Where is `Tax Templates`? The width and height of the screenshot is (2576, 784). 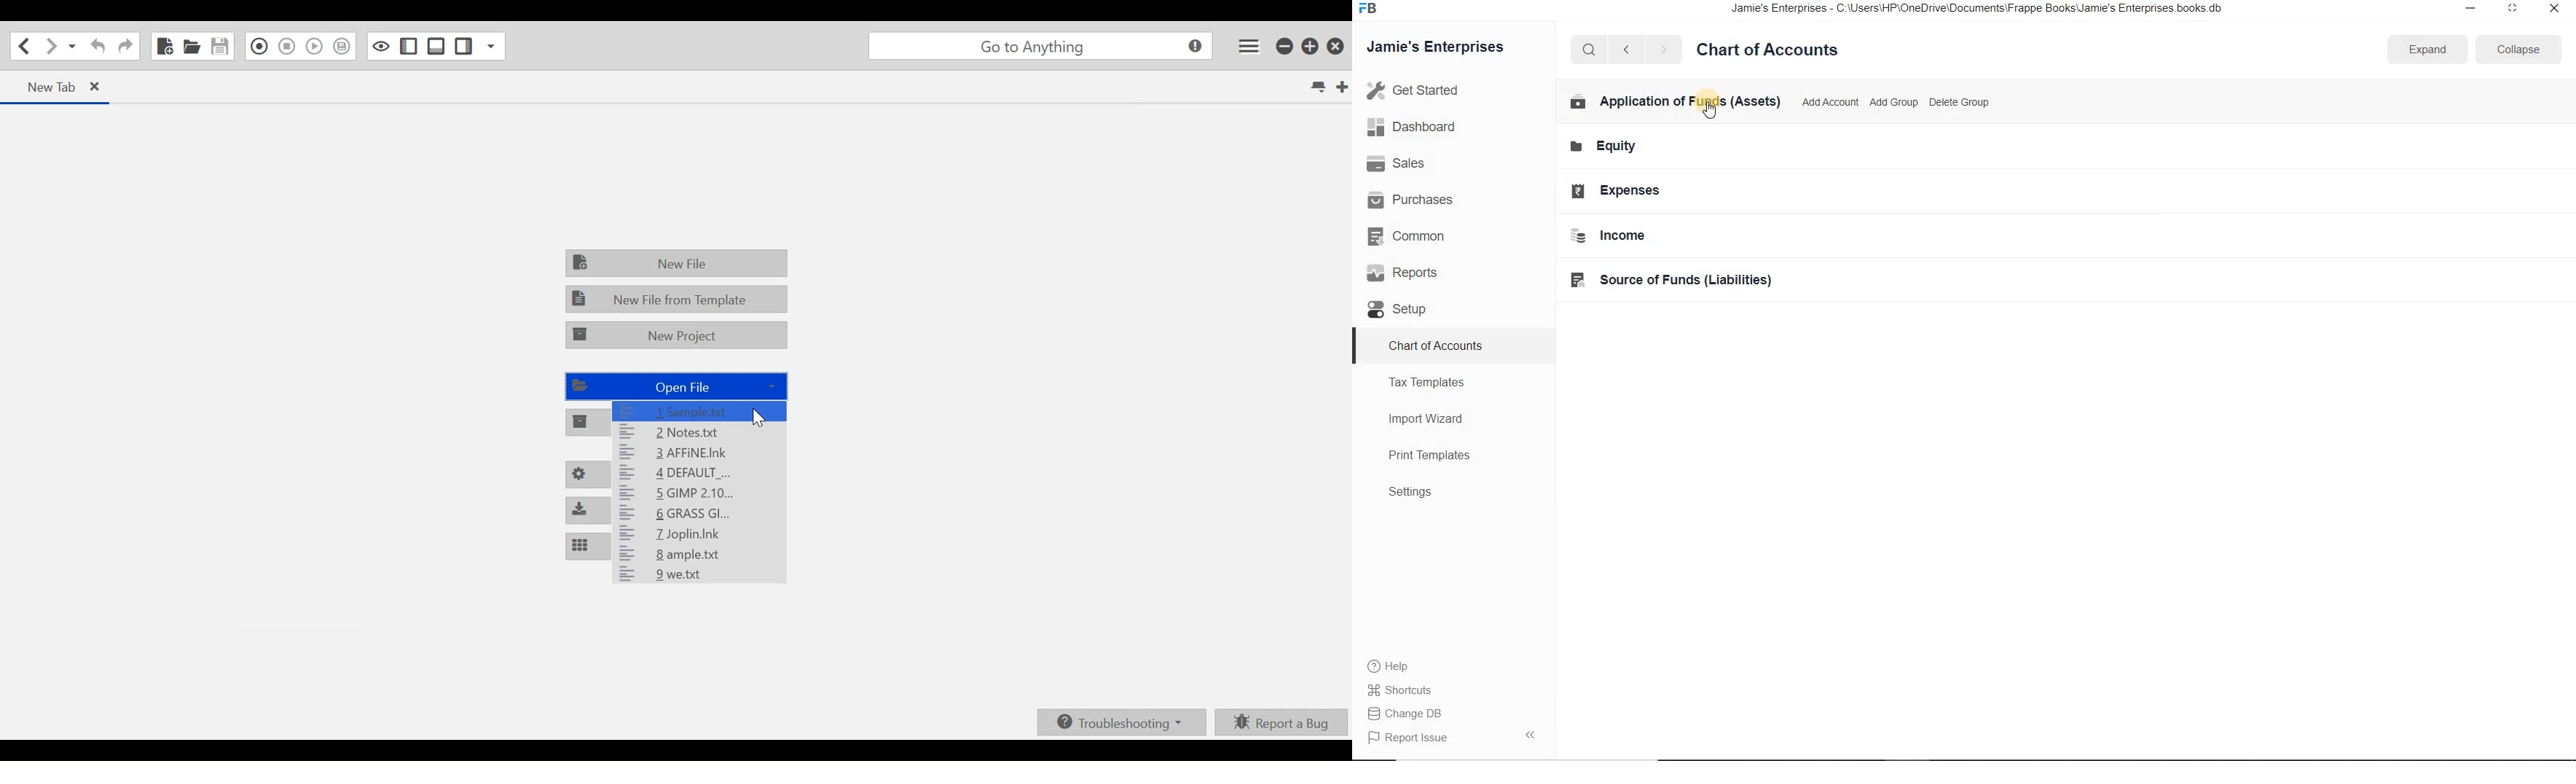
Tax Templates is located at coordinates (1432, 382).